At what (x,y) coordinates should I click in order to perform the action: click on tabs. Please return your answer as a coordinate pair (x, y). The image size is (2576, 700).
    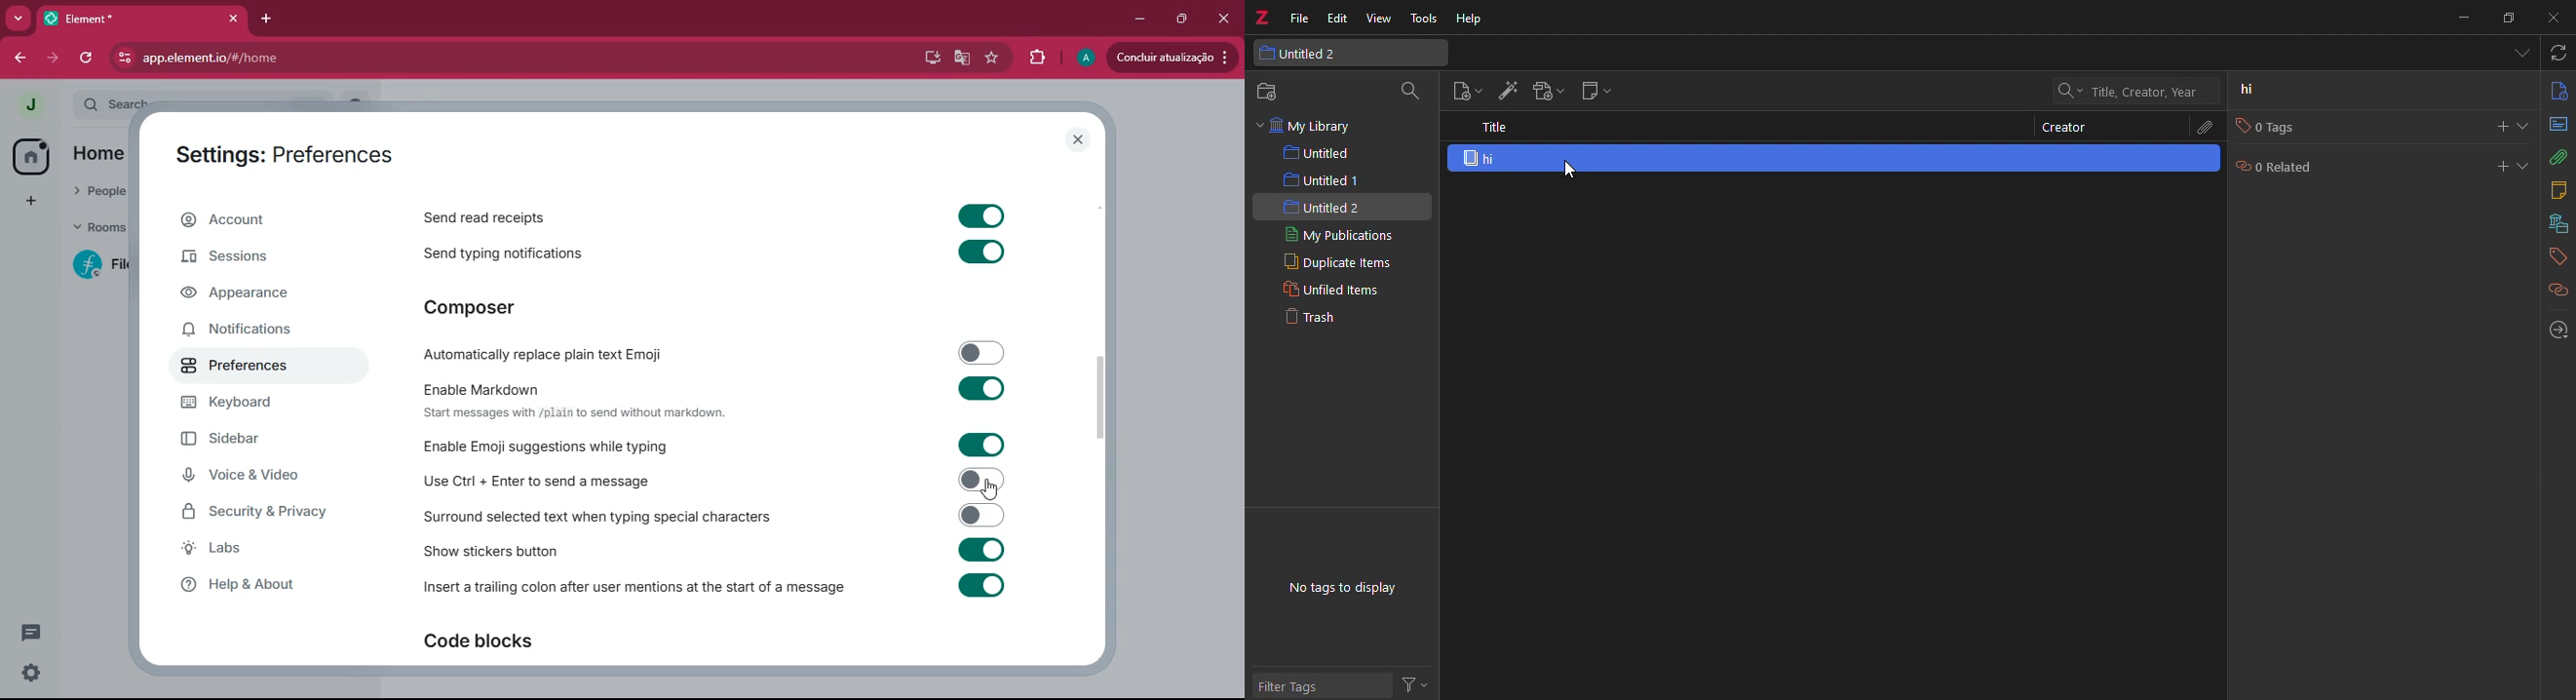
    Looking at the image, I should click on (2519, 53).